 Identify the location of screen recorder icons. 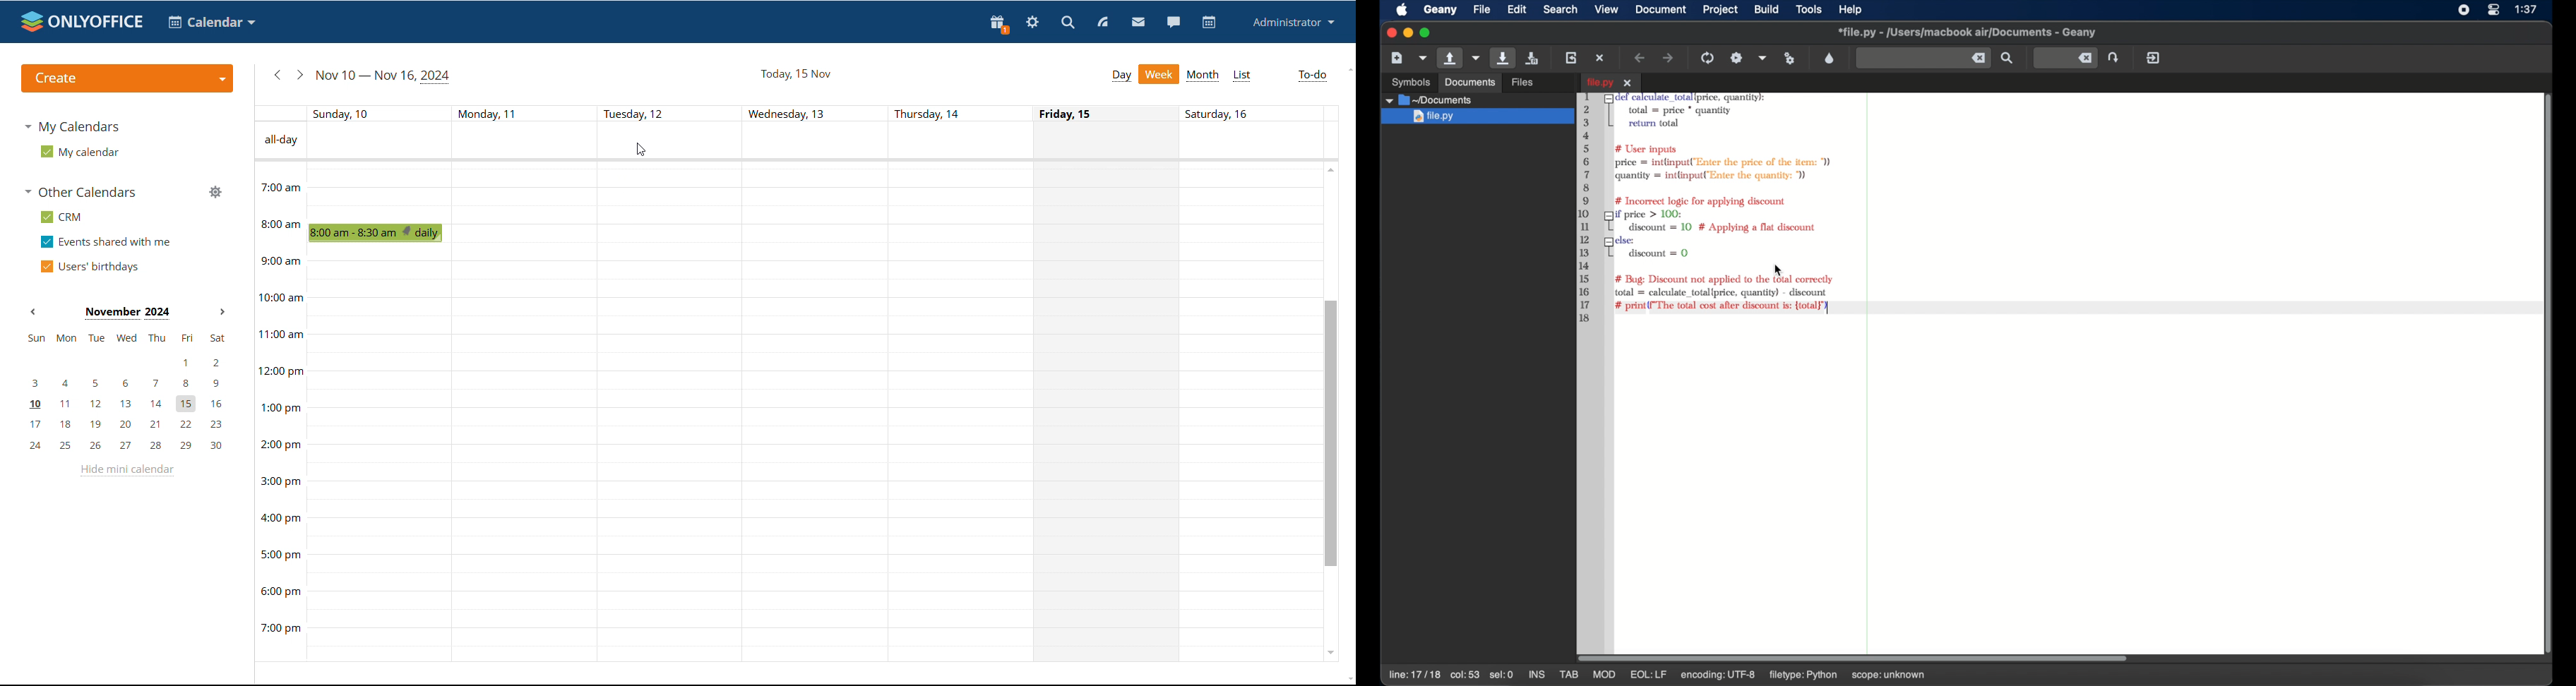
(2463, 10).